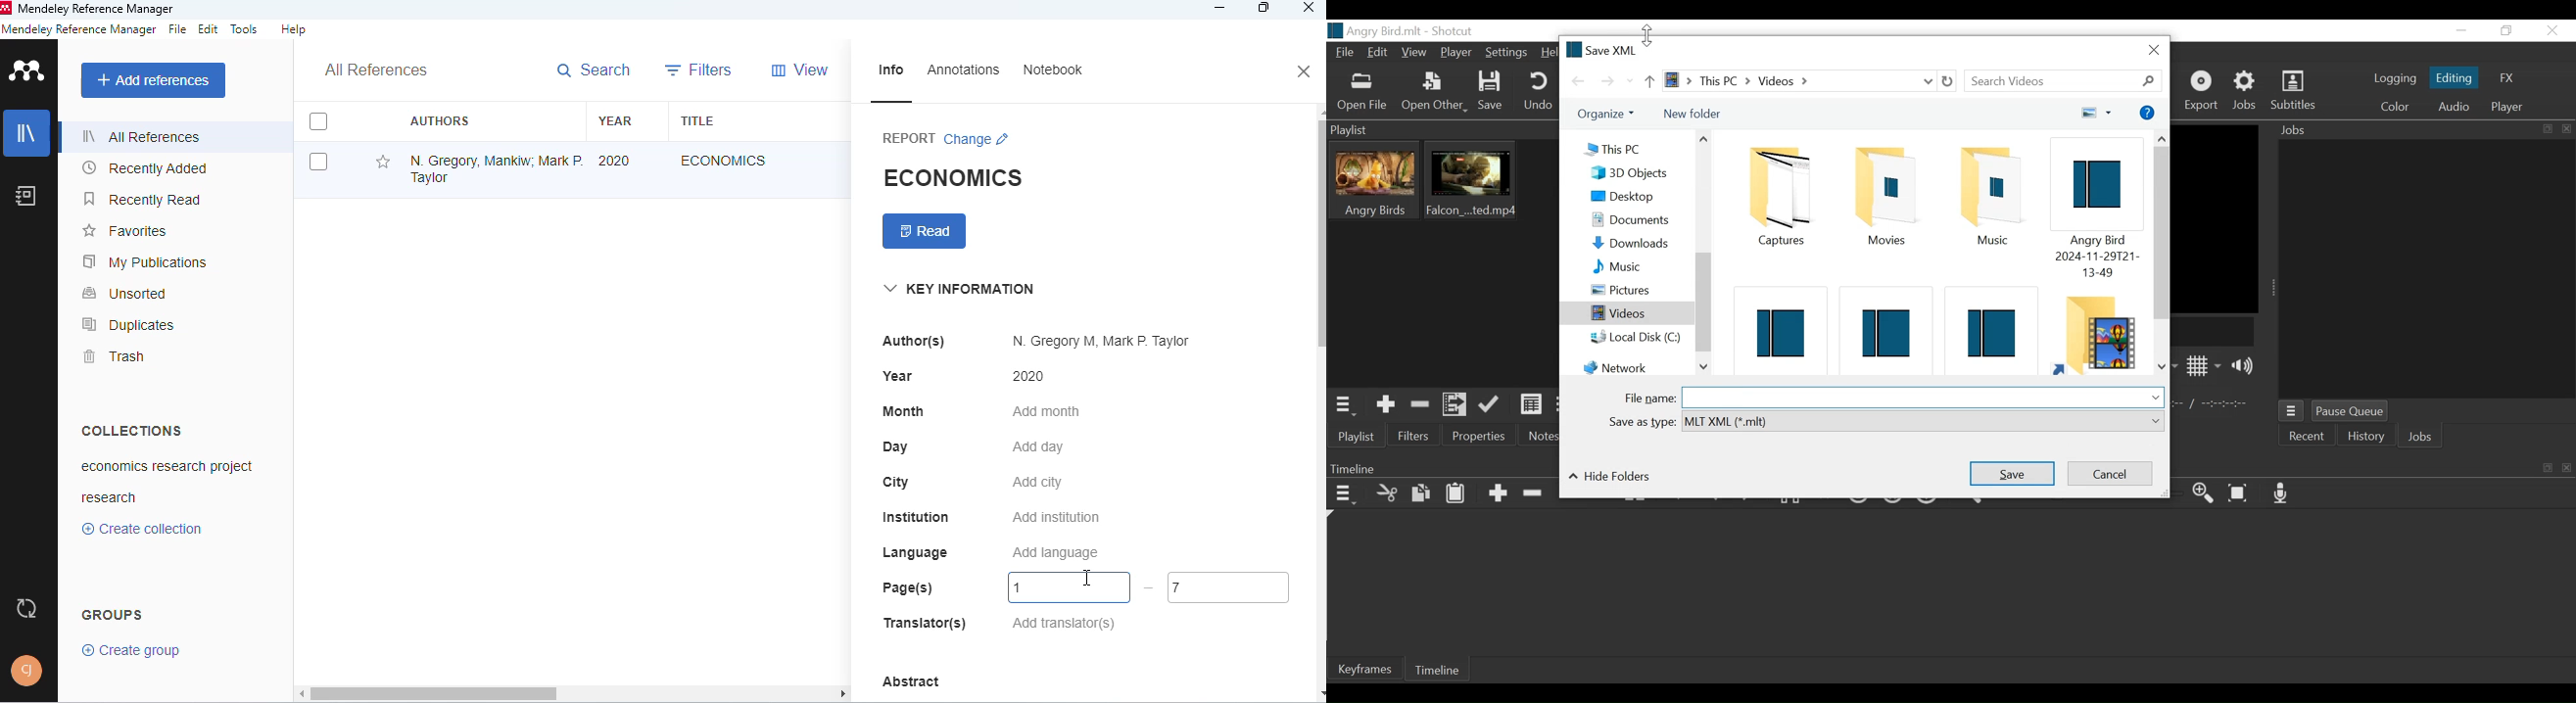  Describe the element at coordinates (1221, 9) in the screenshot. I see `minimize` at that location.